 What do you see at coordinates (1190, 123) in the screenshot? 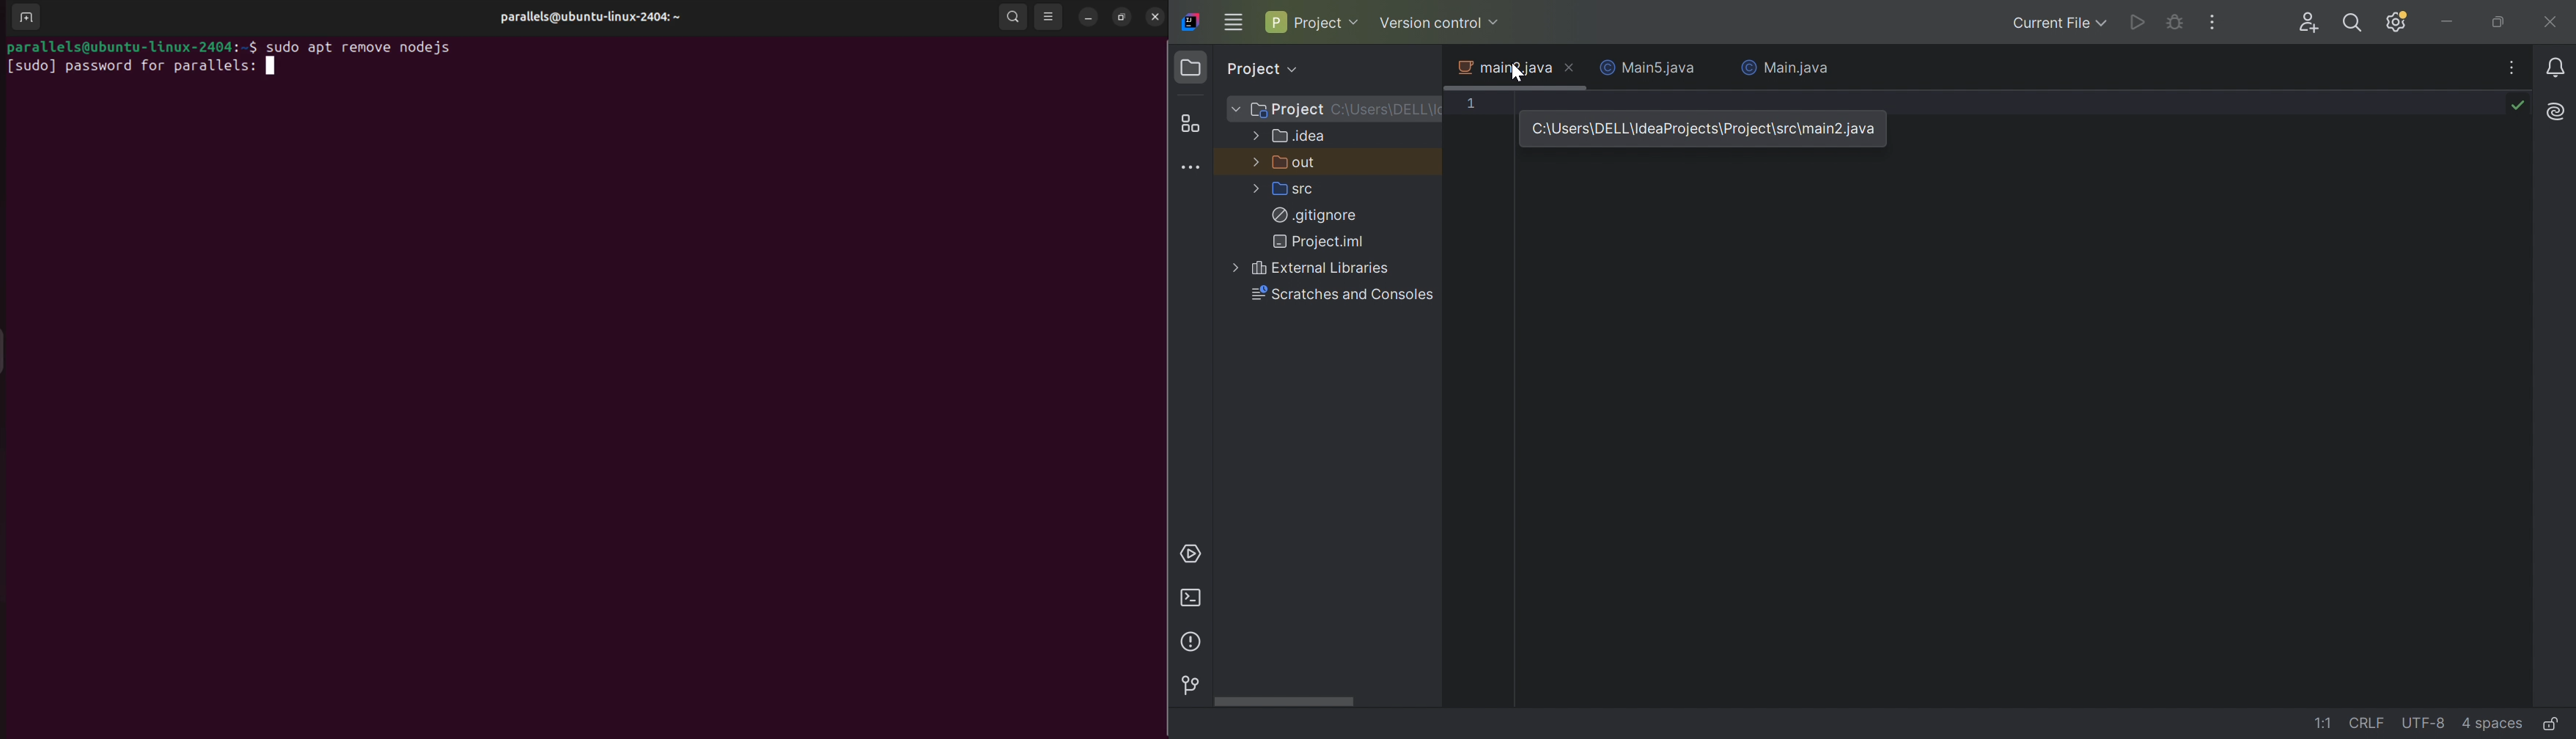
I see `Structure` at bounding box center [1190, 123].